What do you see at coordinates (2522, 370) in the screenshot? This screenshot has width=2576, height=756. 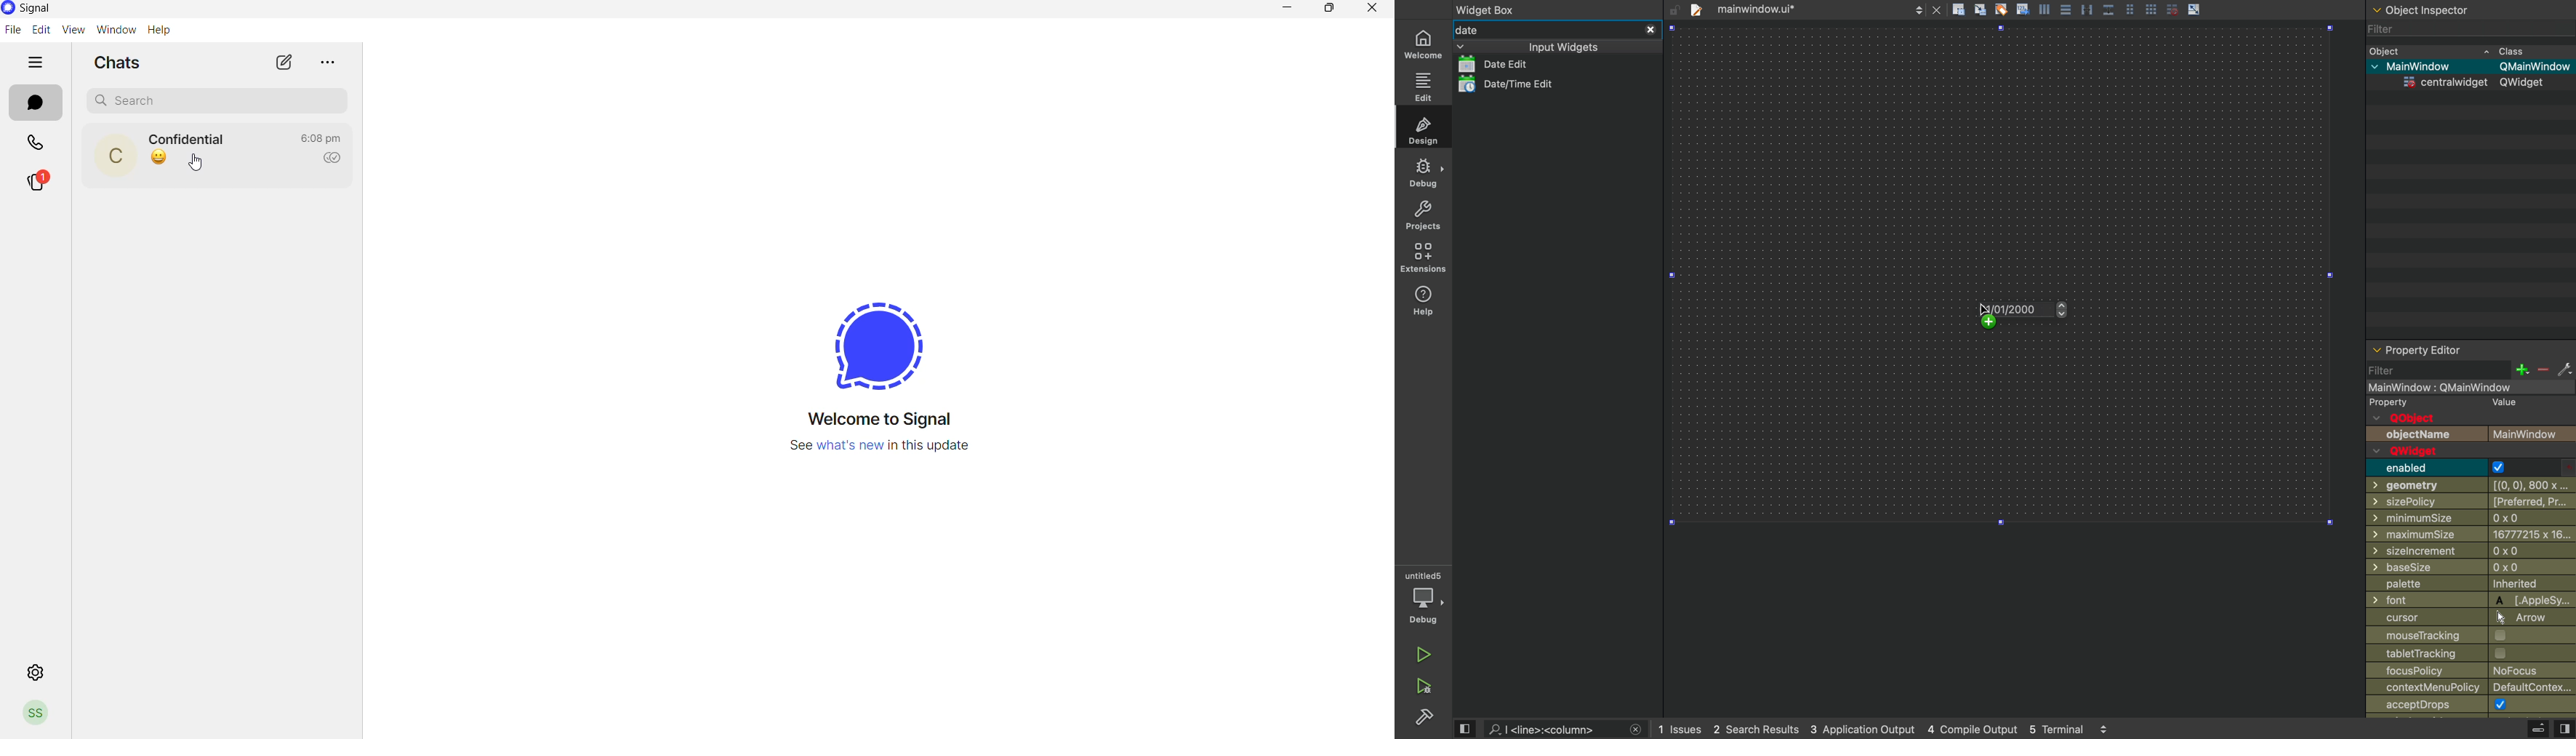 I see `plus` at bounding box center [2522, 370].